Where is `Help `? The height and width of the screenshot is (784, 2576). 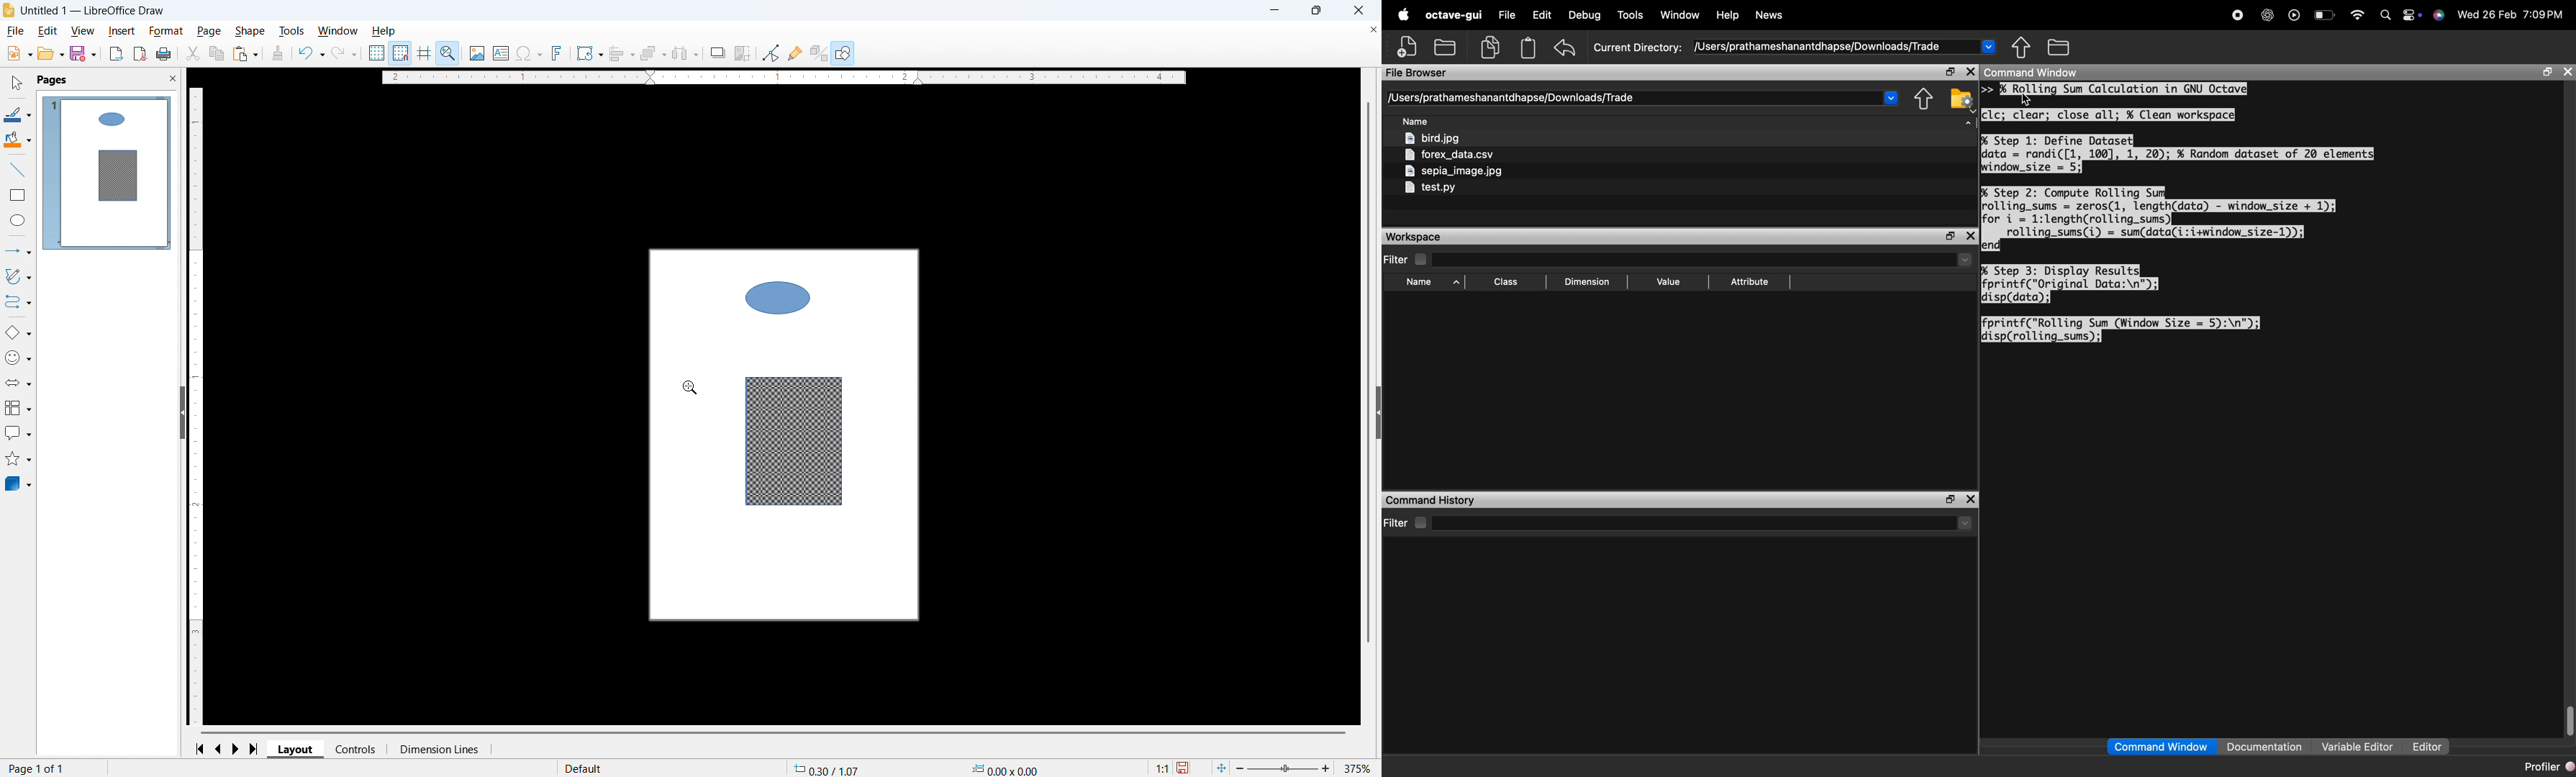 Help  is located at coordinates (384, 32).